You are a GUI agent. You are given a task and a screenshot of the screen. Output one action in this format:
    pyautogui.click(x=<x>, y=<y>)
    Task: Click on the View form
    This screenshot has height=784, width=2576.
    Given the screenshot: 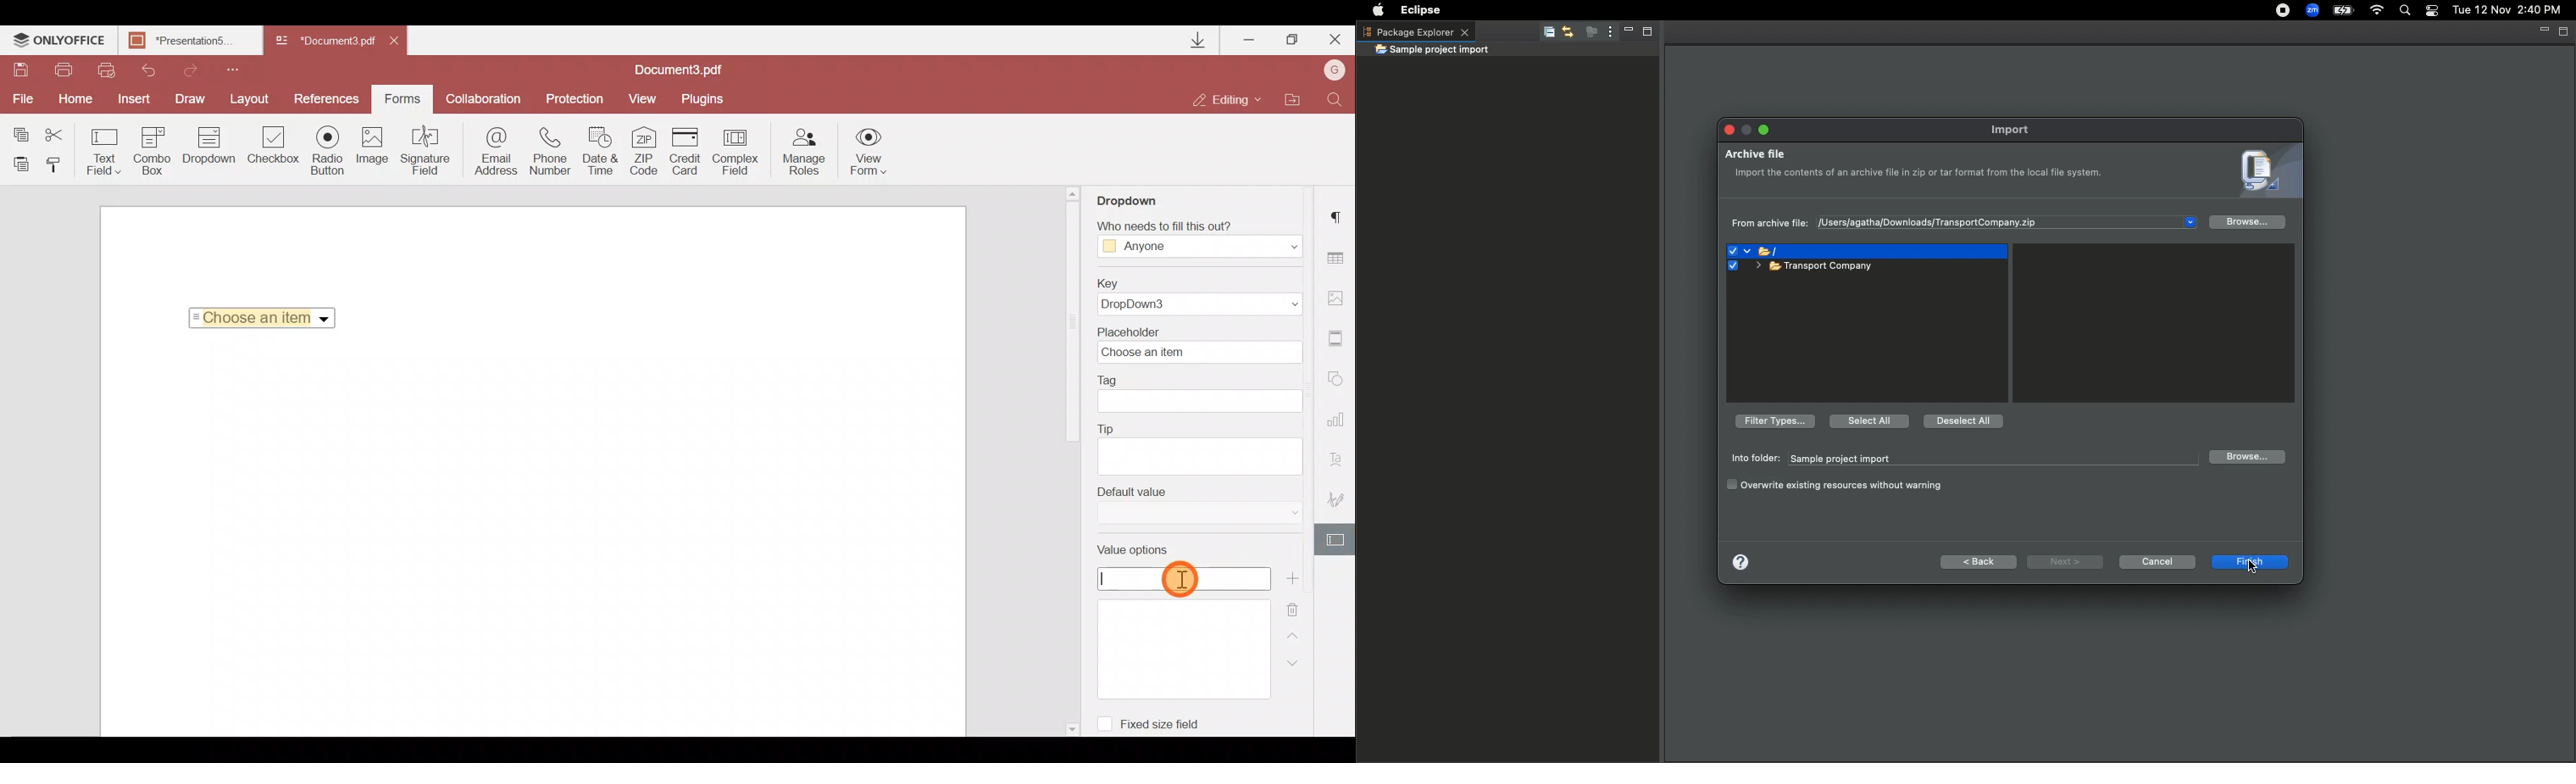 What is the action you would take?
    pyautogui.click(x=867, y=151)
    